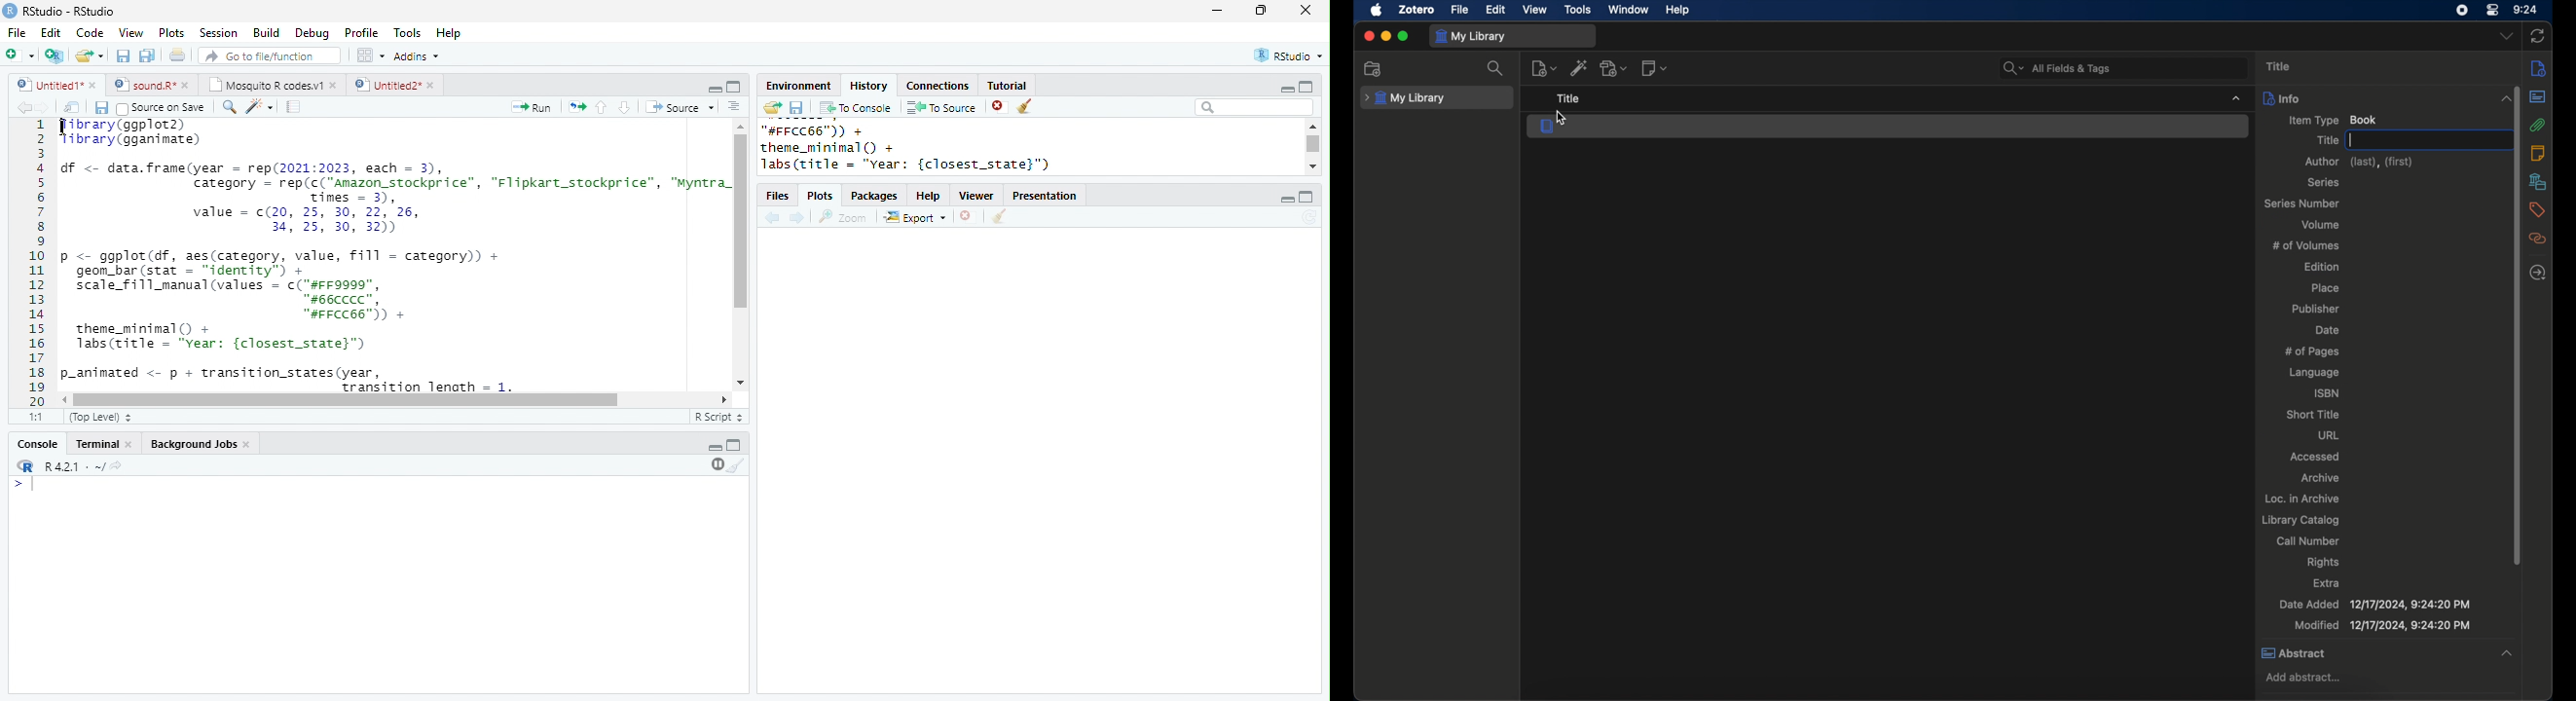 This screenshot has height=728, width=2576. What do you see at coordinates (347, 400) in the screenshot?
I see `scroll bar` at bounding box center [347, 400].